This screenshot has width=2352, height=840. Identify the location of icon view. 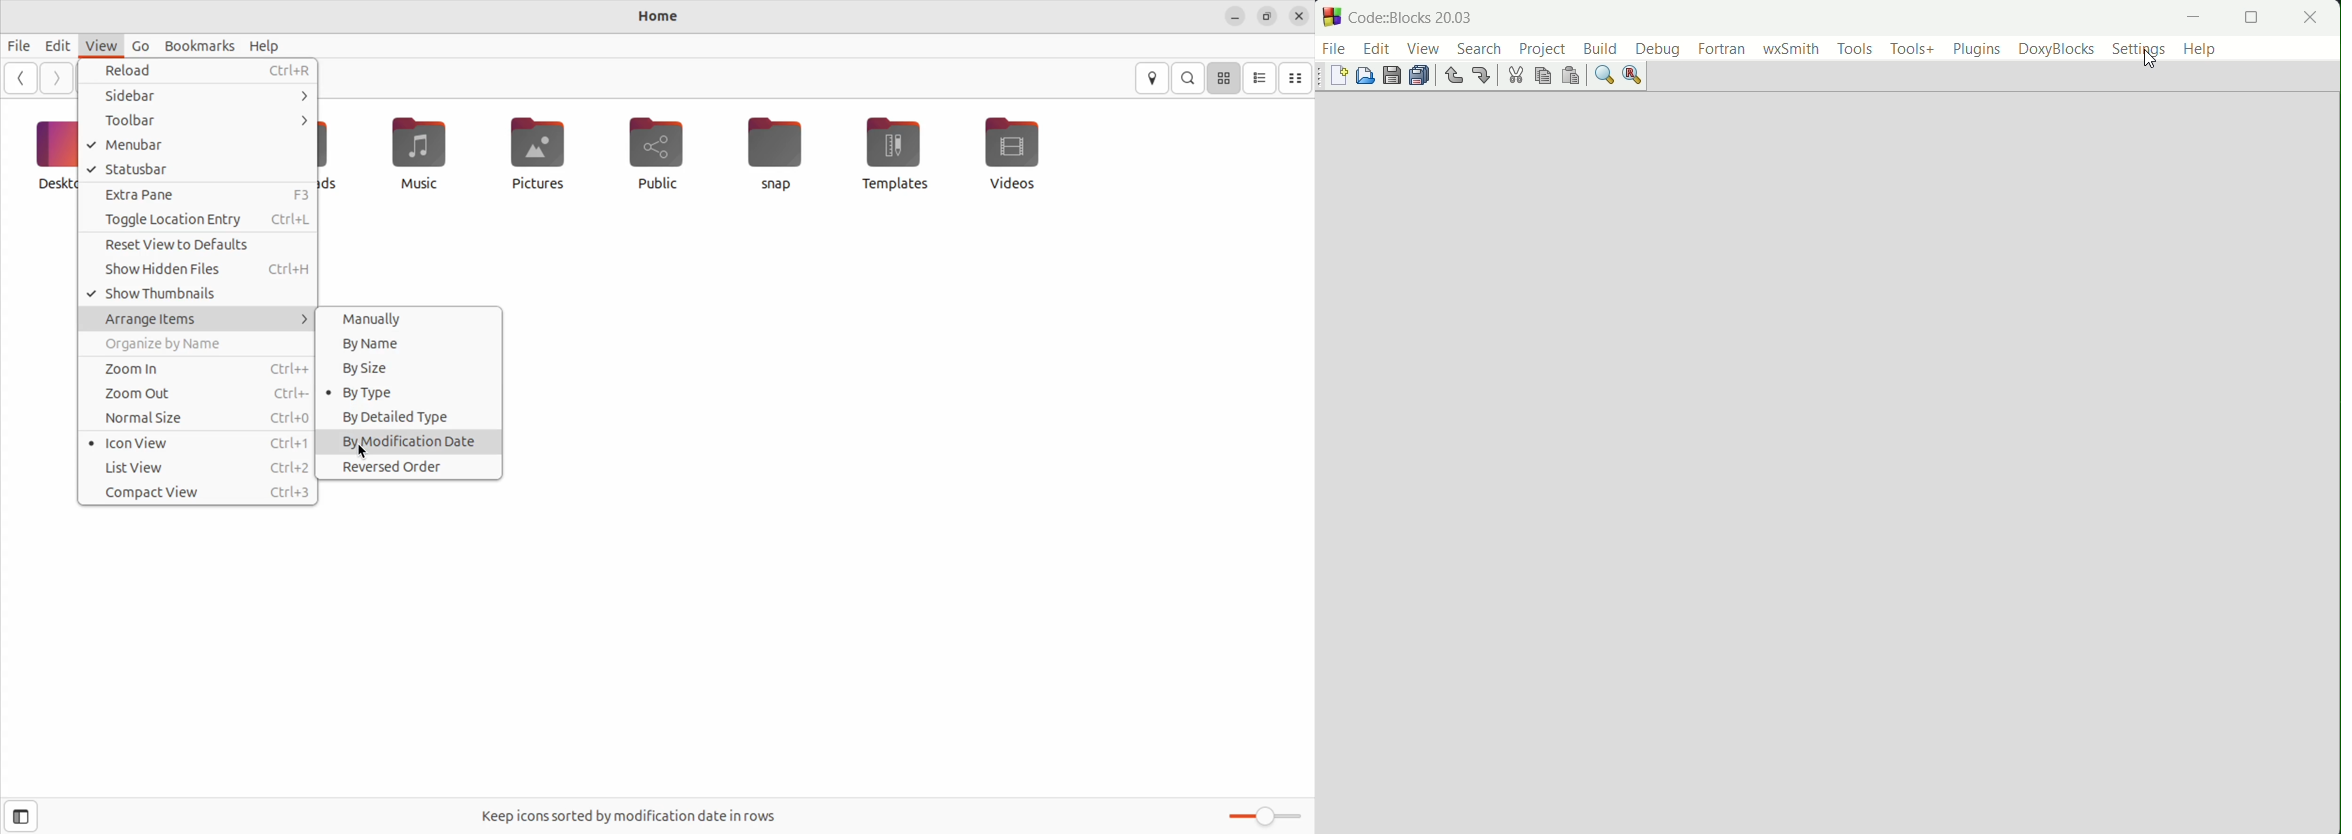
(197, 444).